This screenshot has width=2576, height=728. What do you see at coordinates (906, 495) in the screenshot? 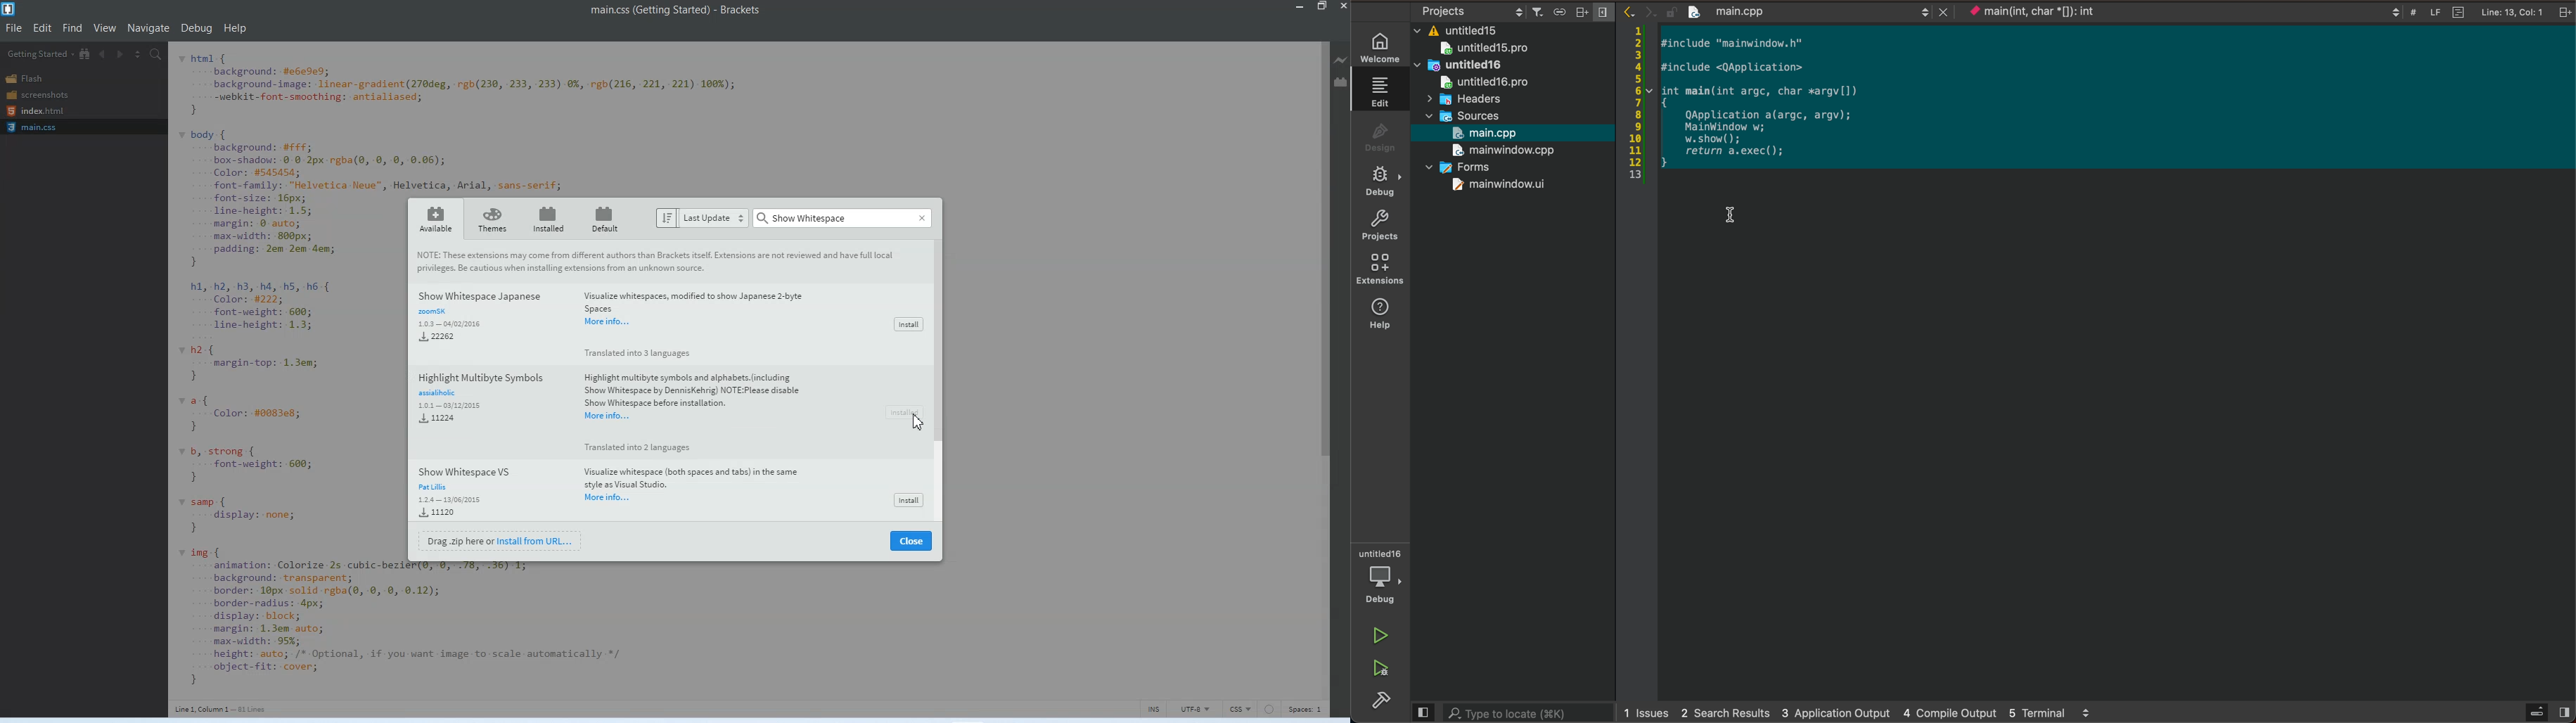
I see `Install` at bounding box center [906, 495].